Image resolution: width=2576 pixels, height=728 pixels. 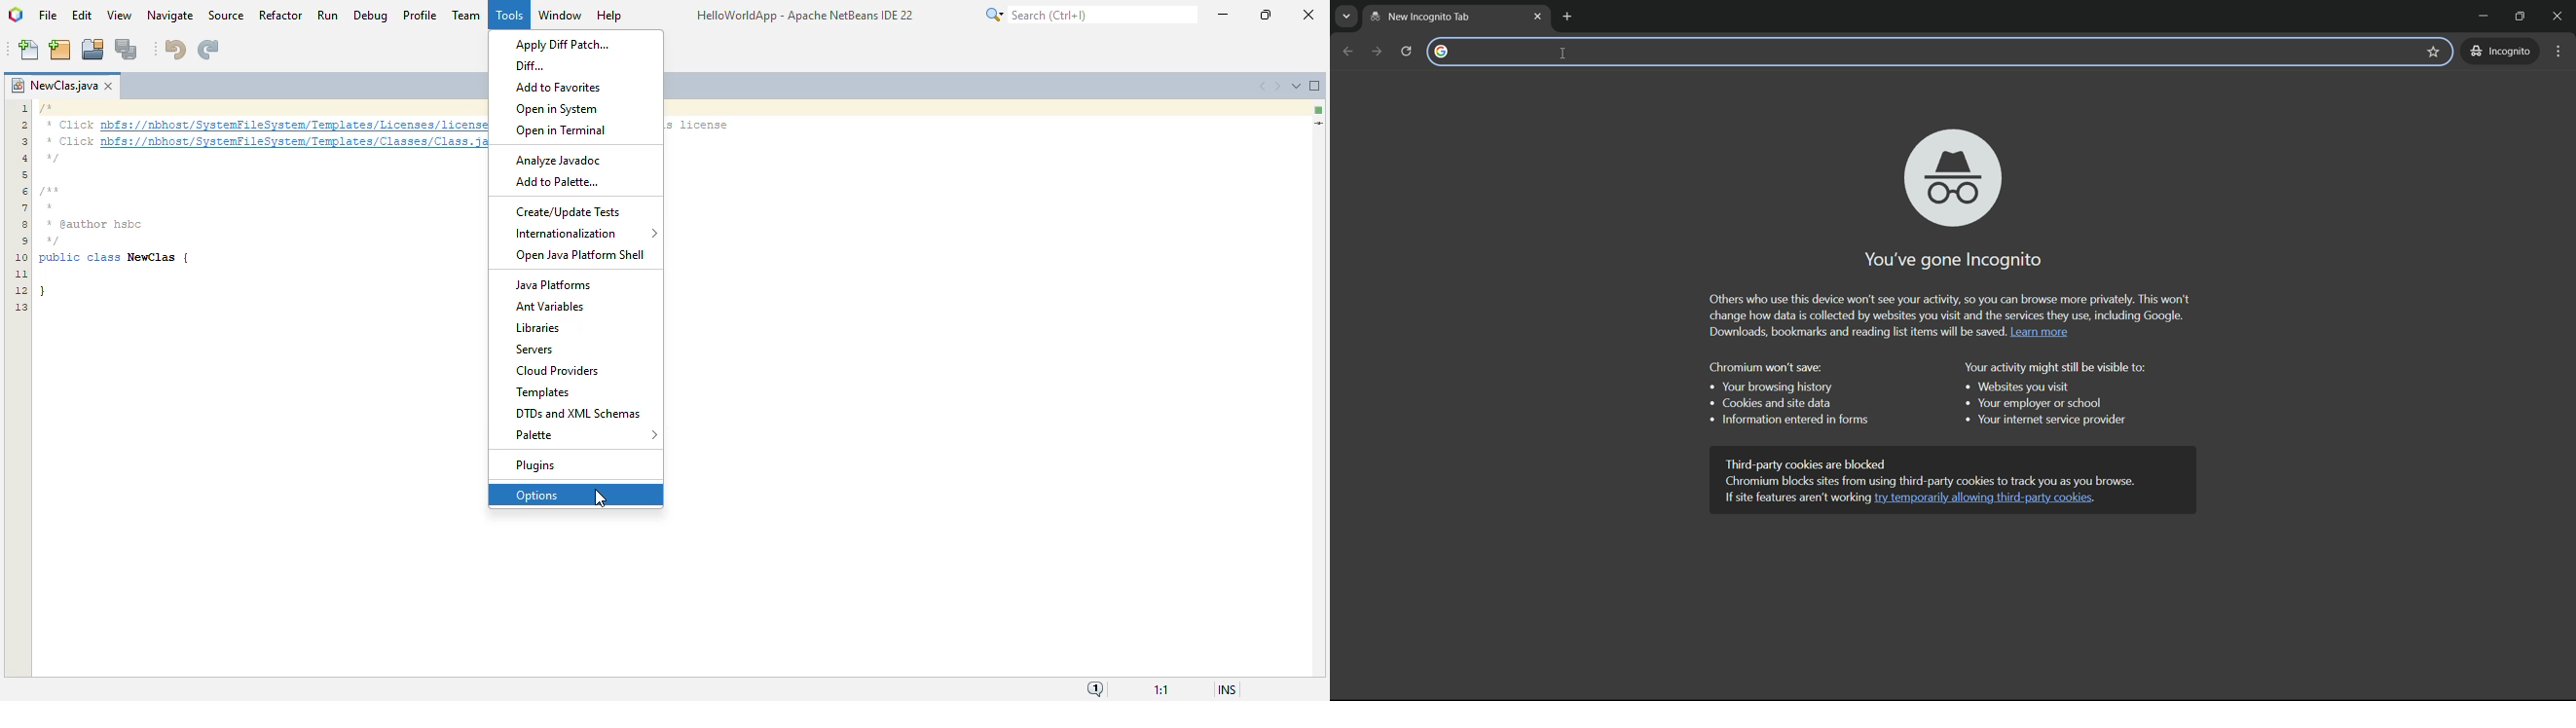 I want to click on open in system, so click(x=557, y=109).